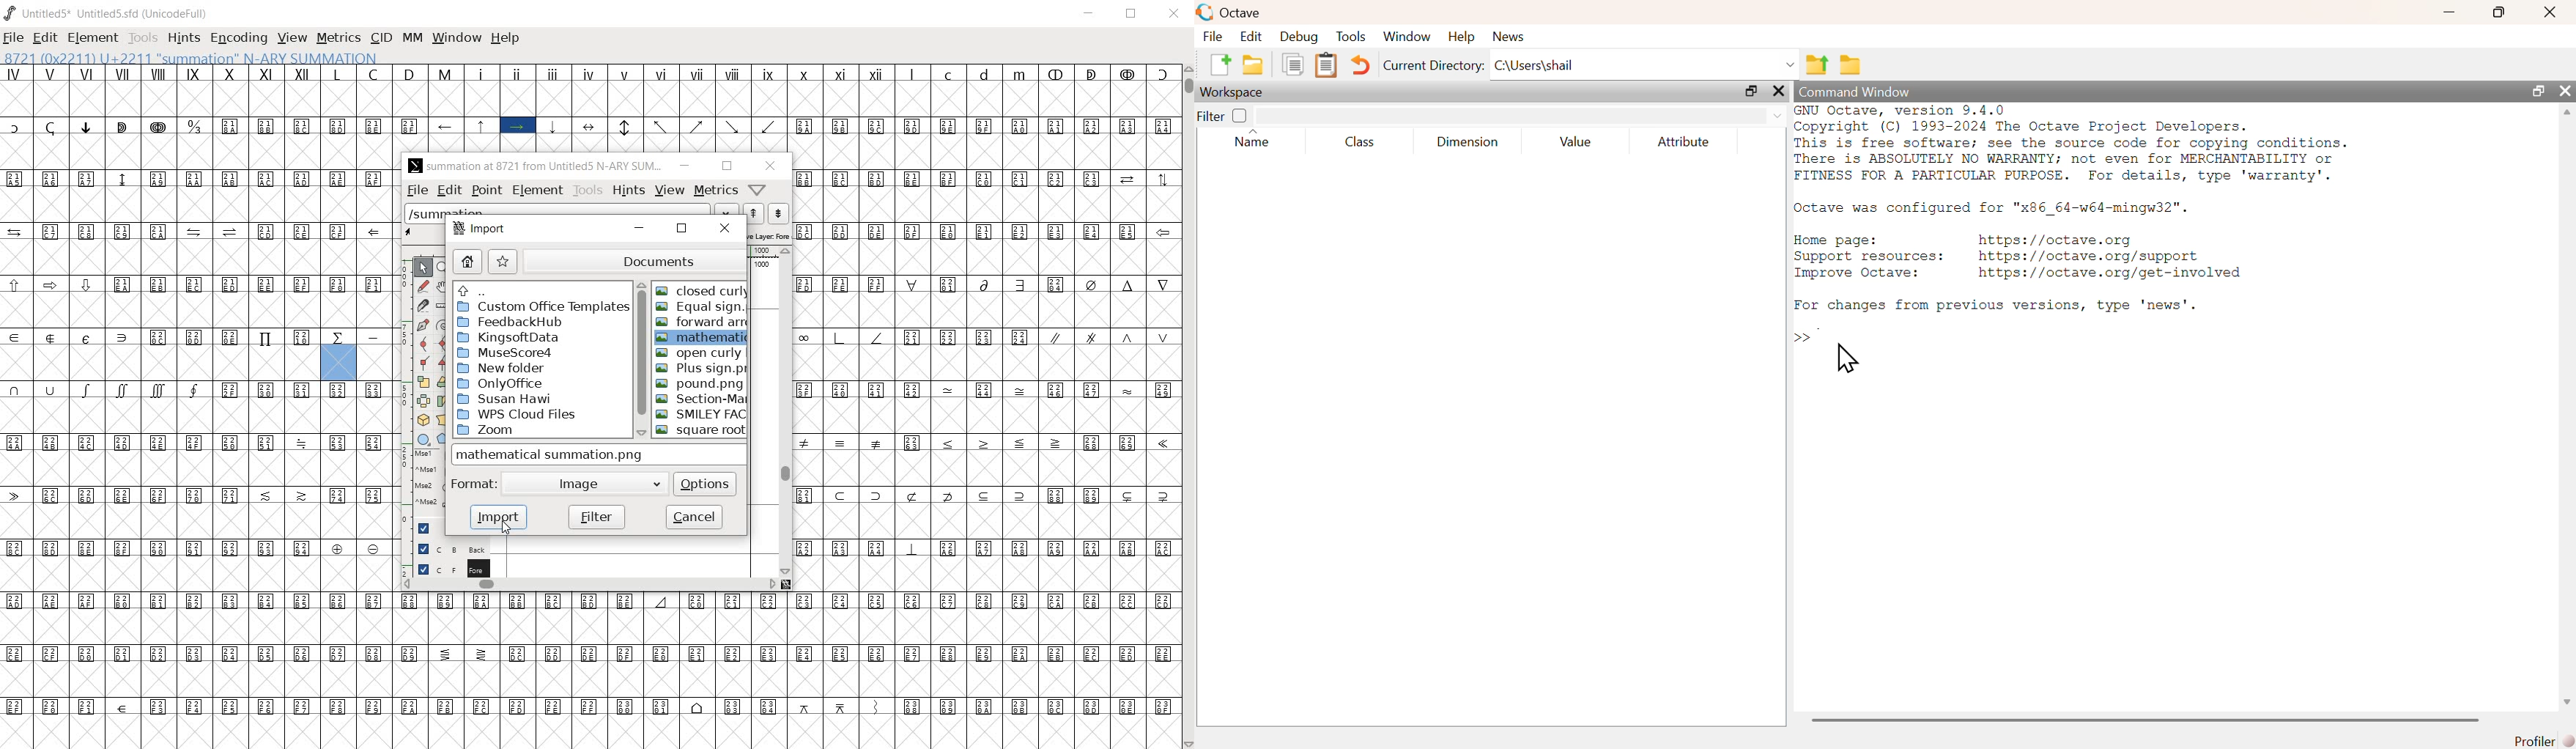  Describe the element at coordinates (500, 383) in the screenshot. I see `OnlyOffice` at that location.